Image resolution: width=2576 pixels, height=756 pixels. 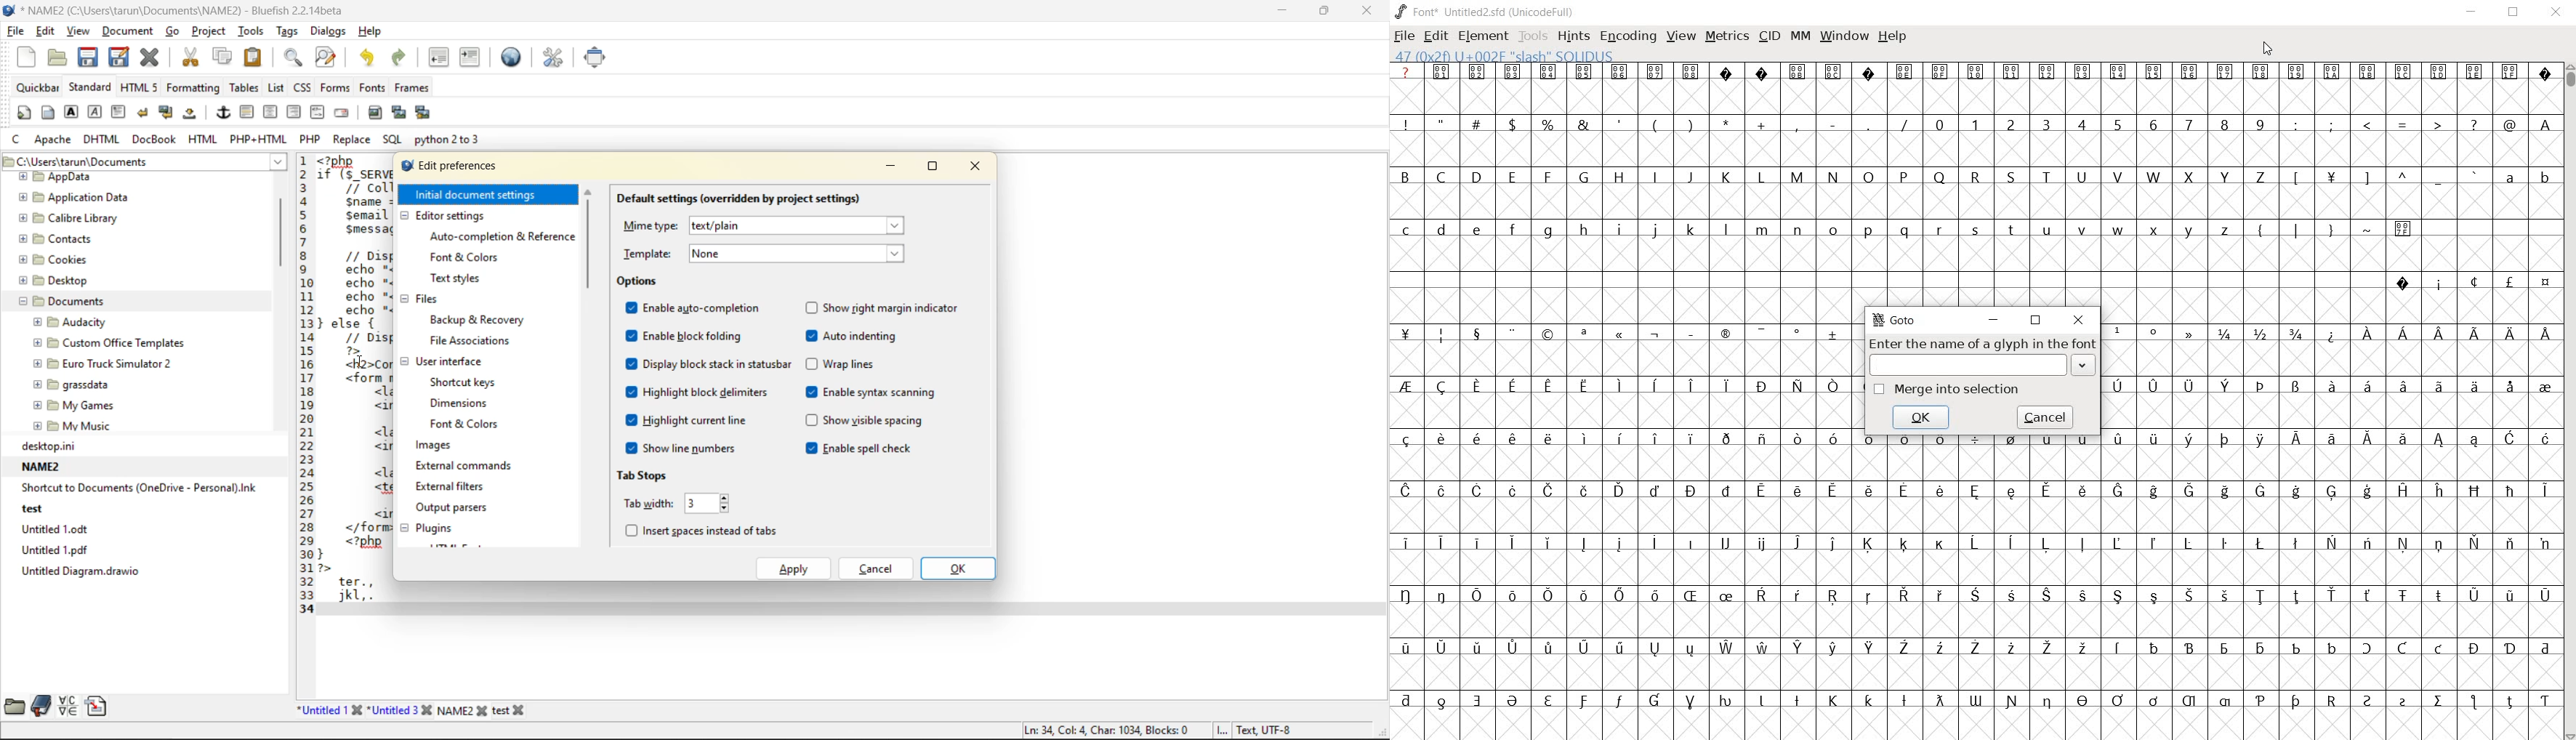 What do you see at coordinates (203, 140) in the screenshot?
I see `html` at bounding box center [203, 140].